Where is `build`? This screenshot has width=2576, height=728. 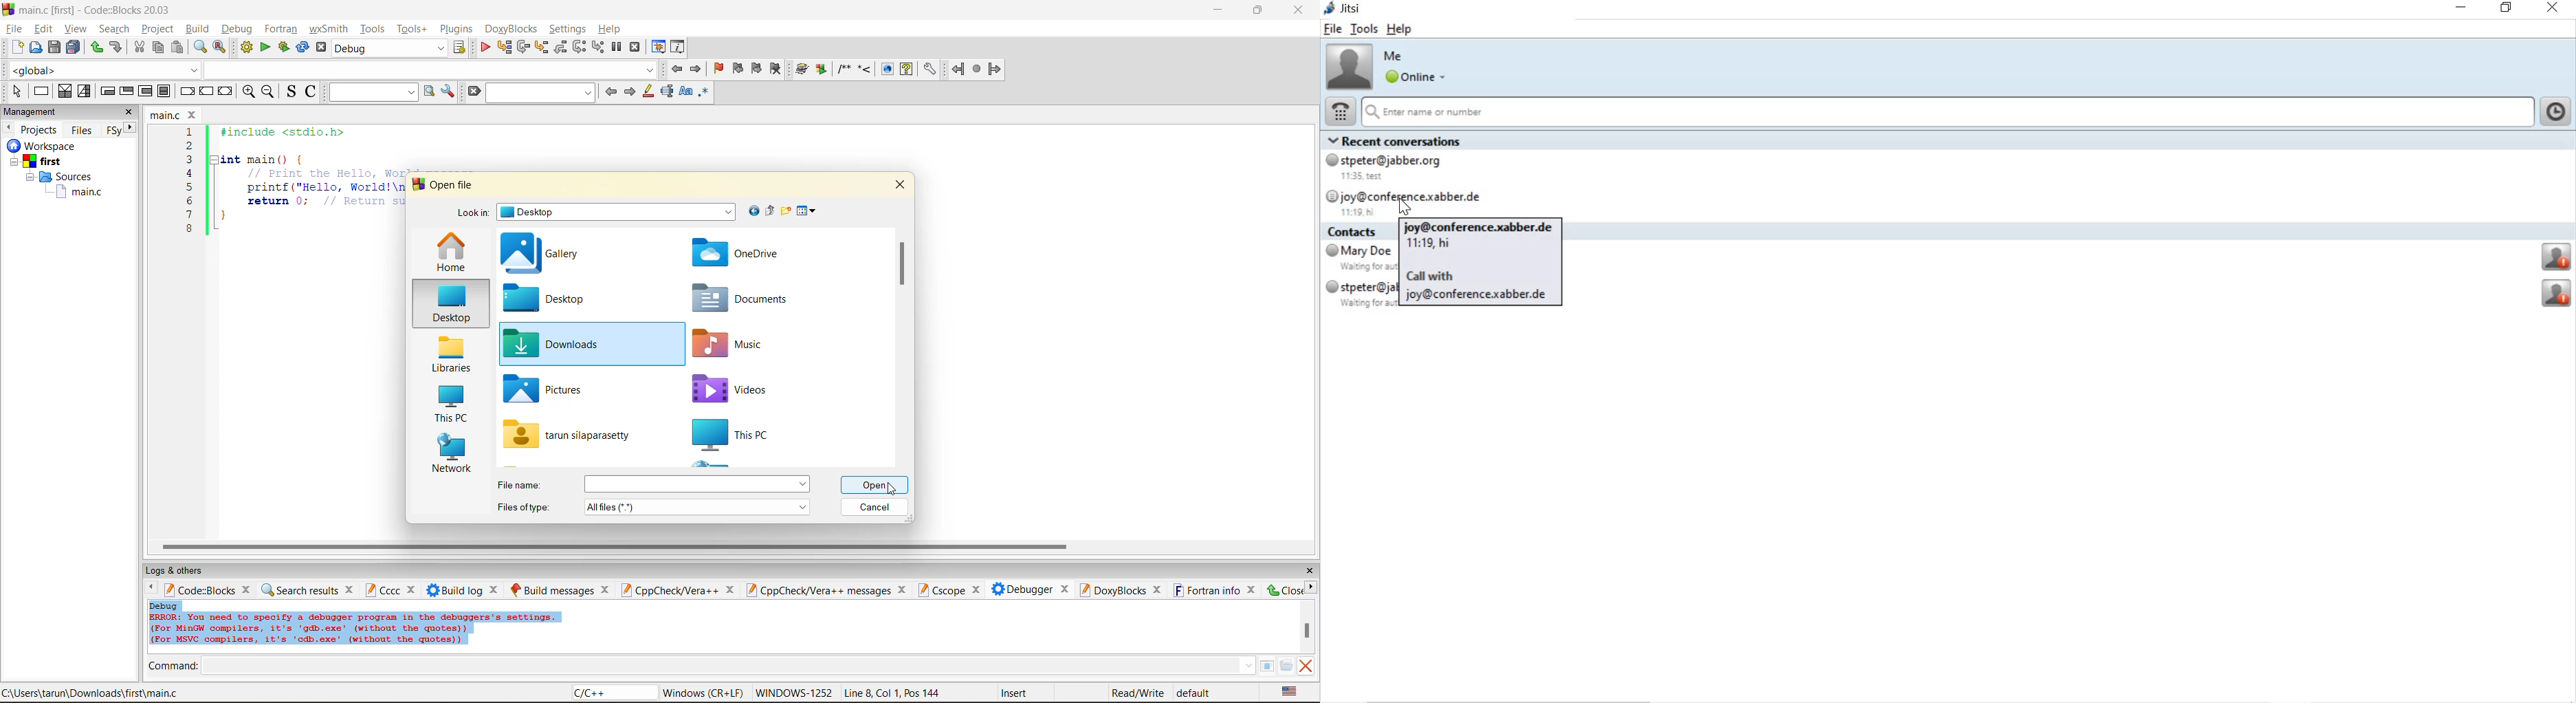 build is located at coordinates (246, 47).